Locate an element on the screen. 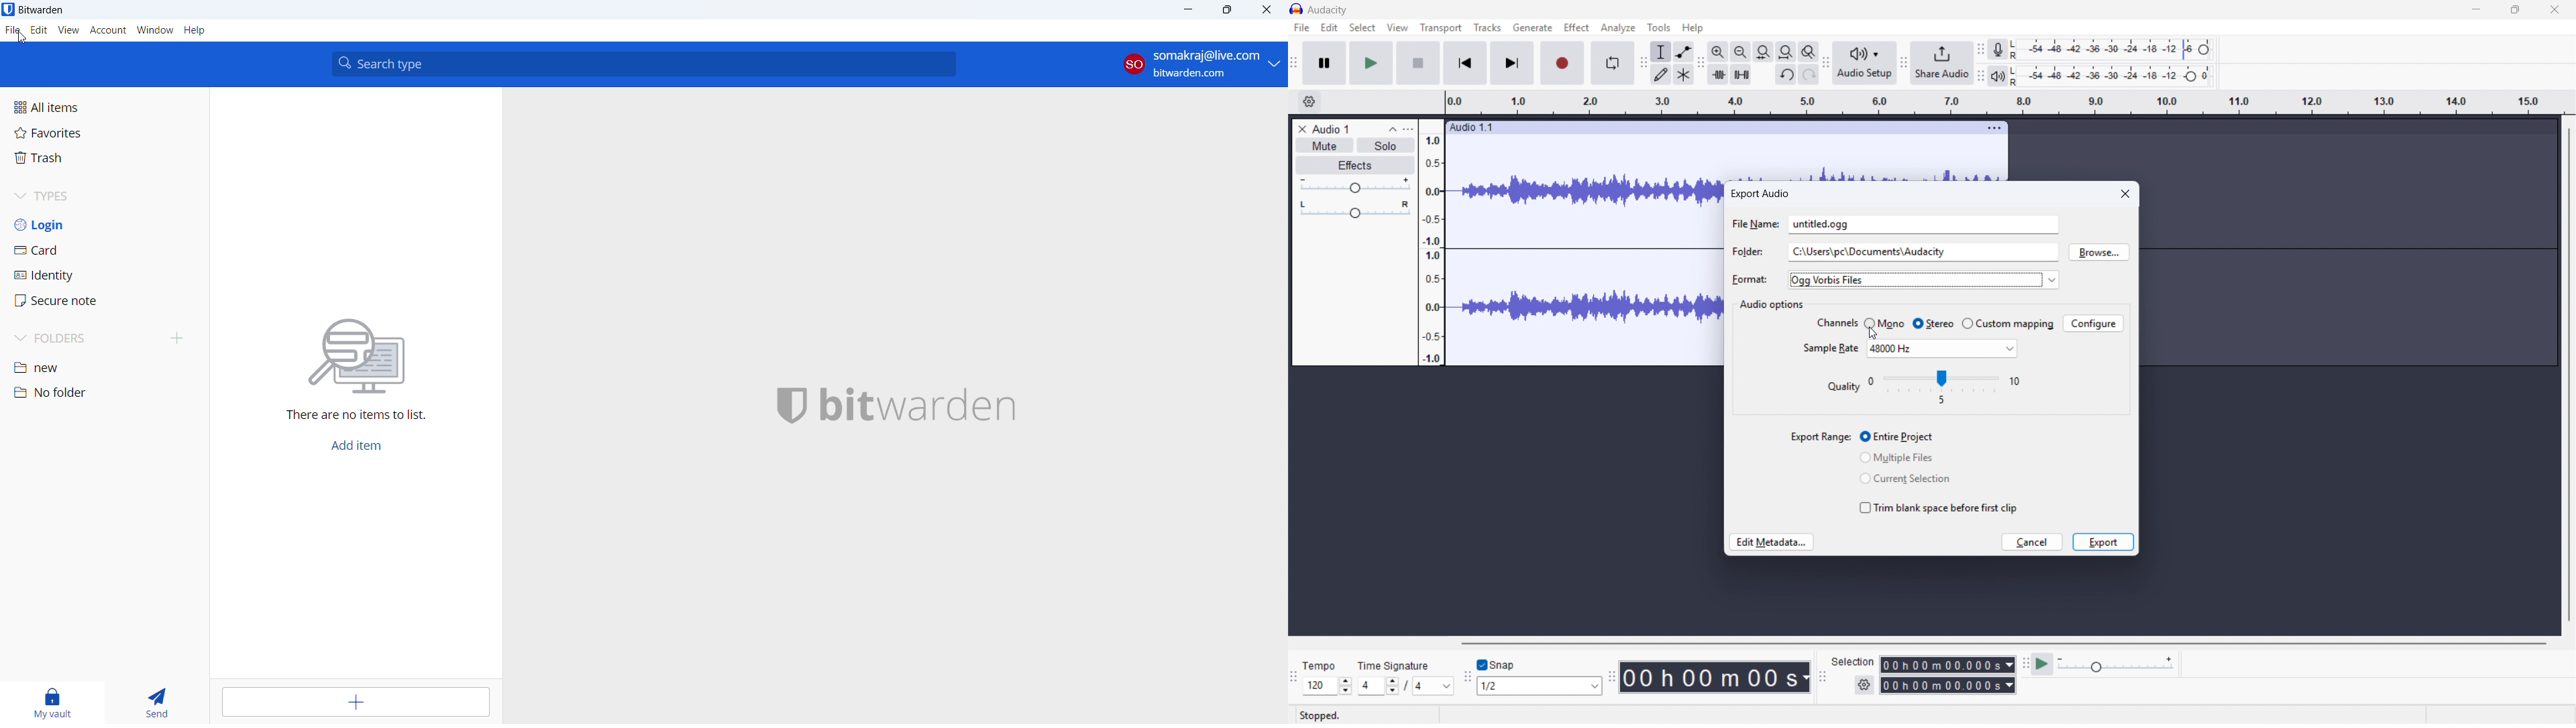 Image resolution: width=2576 pixels, height=728 pixels. Configure  is located at coordinates (2094, 323).